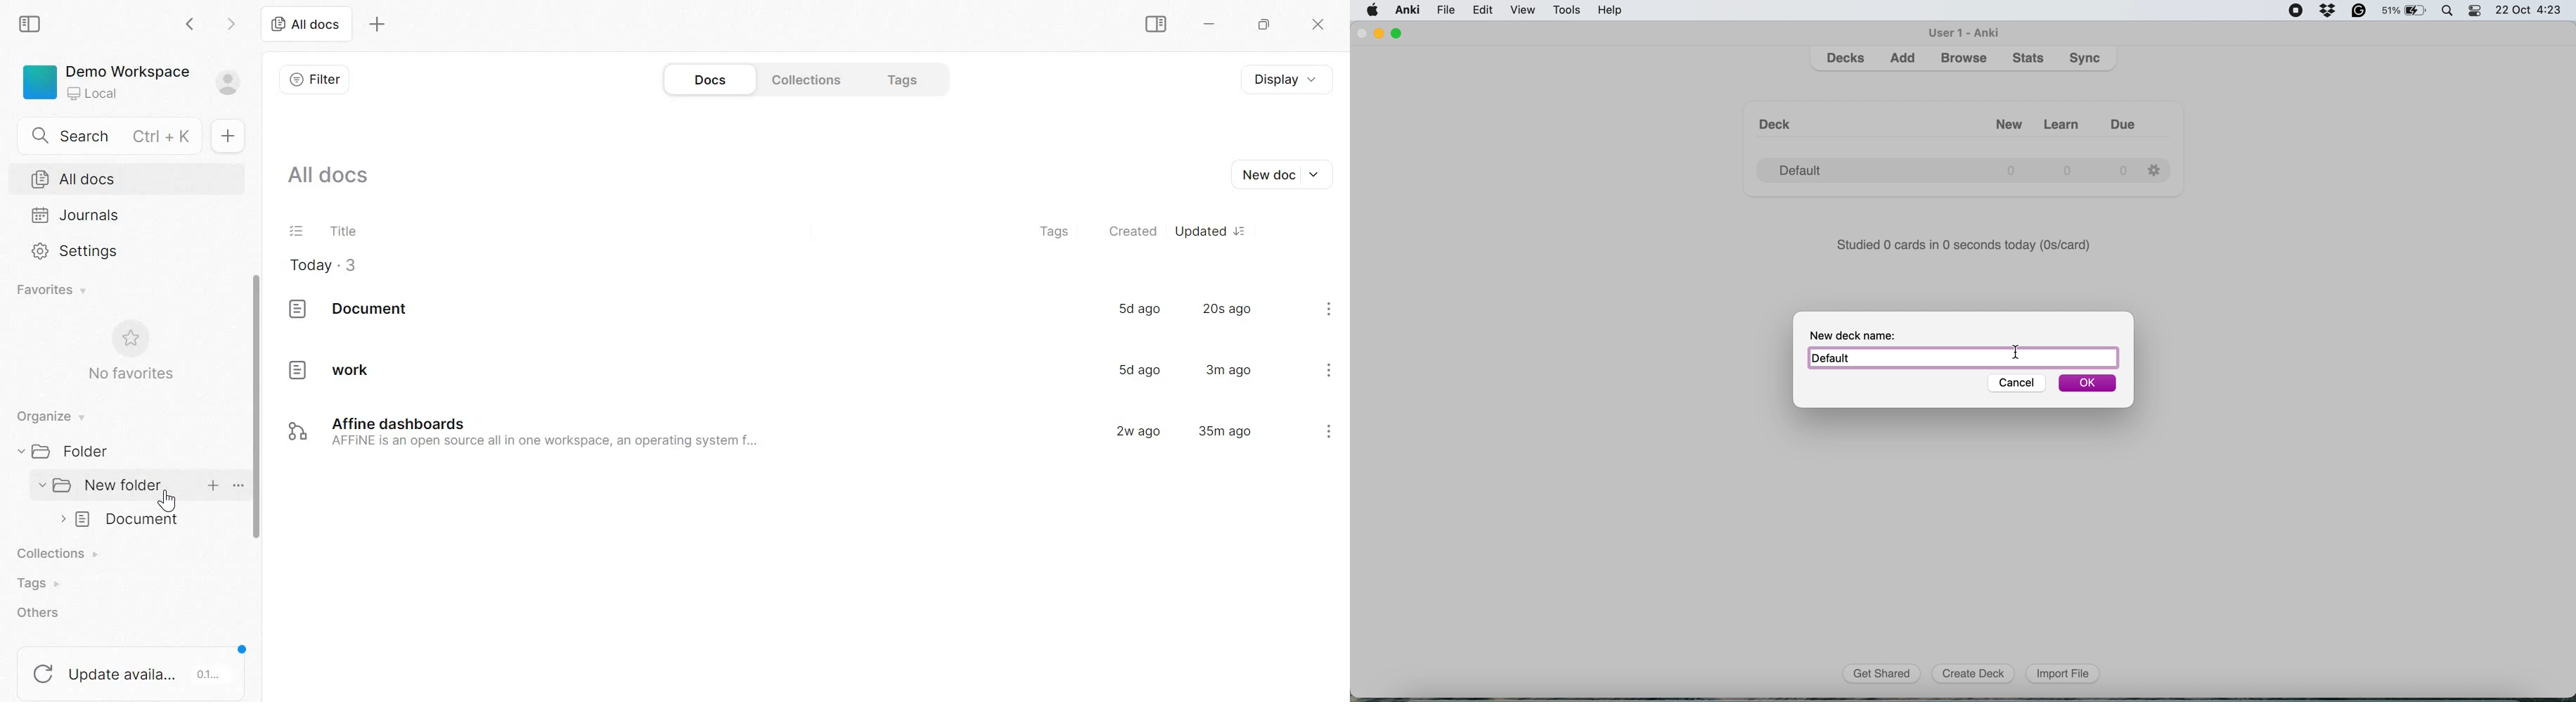 The width and height of the screenshot is (2576, 728). I want to click on 5d ago, so click(1136, 369).